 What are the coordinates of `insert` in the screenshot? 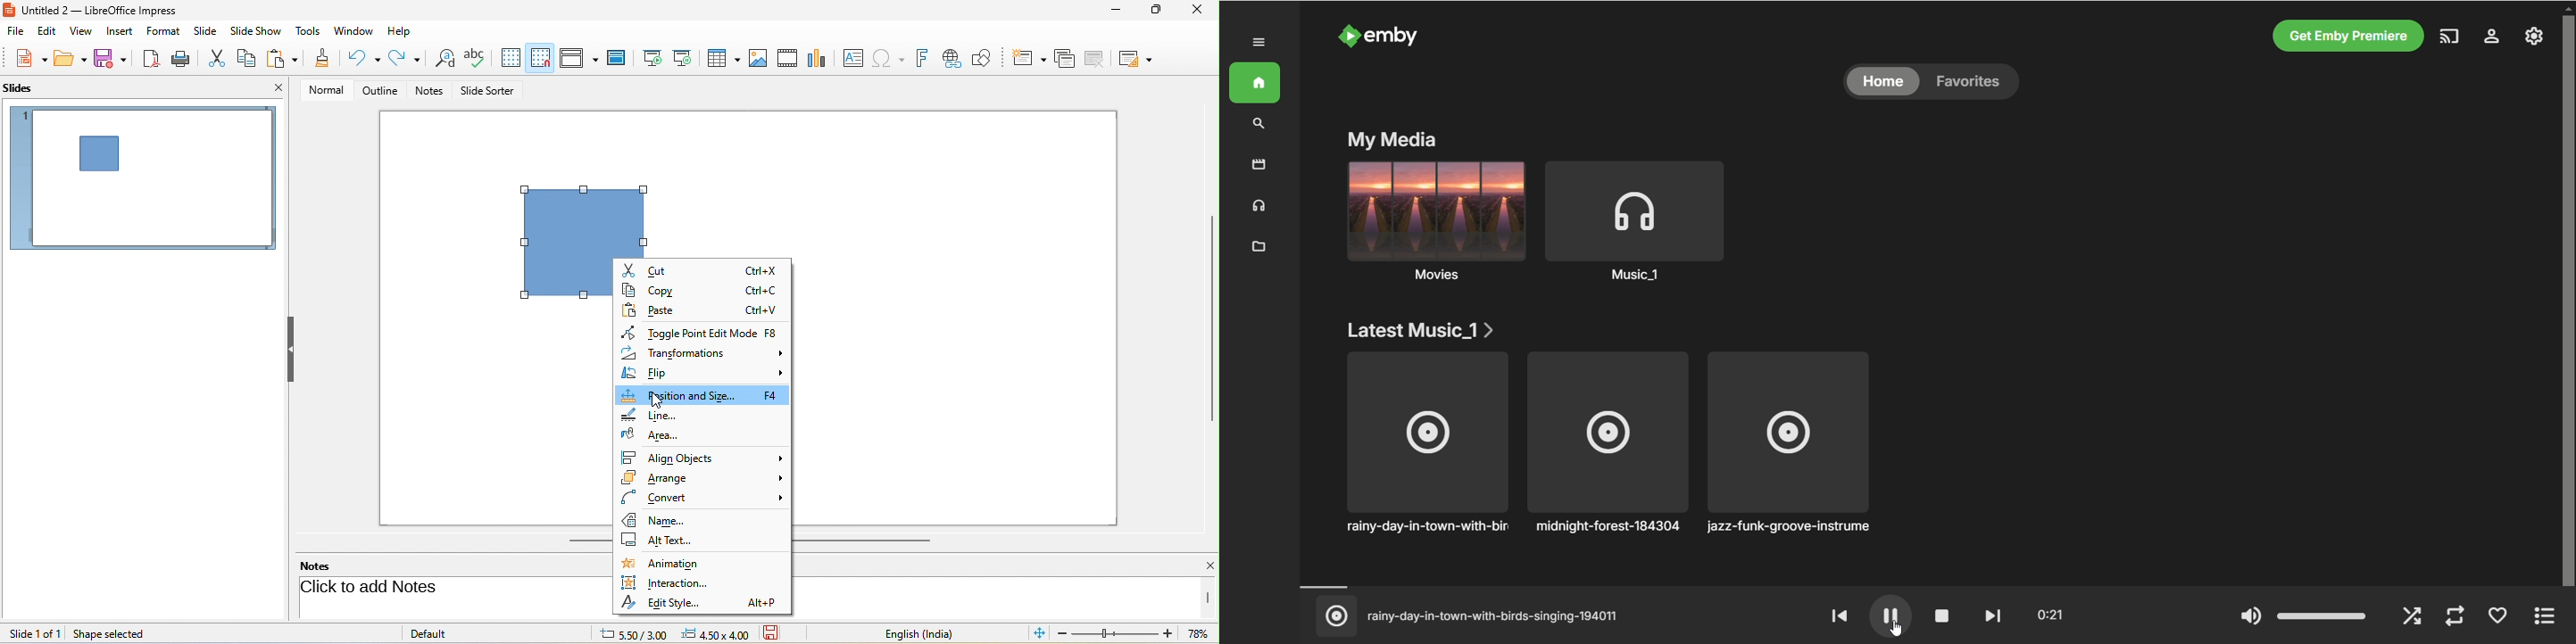 It's located at (118, 31).